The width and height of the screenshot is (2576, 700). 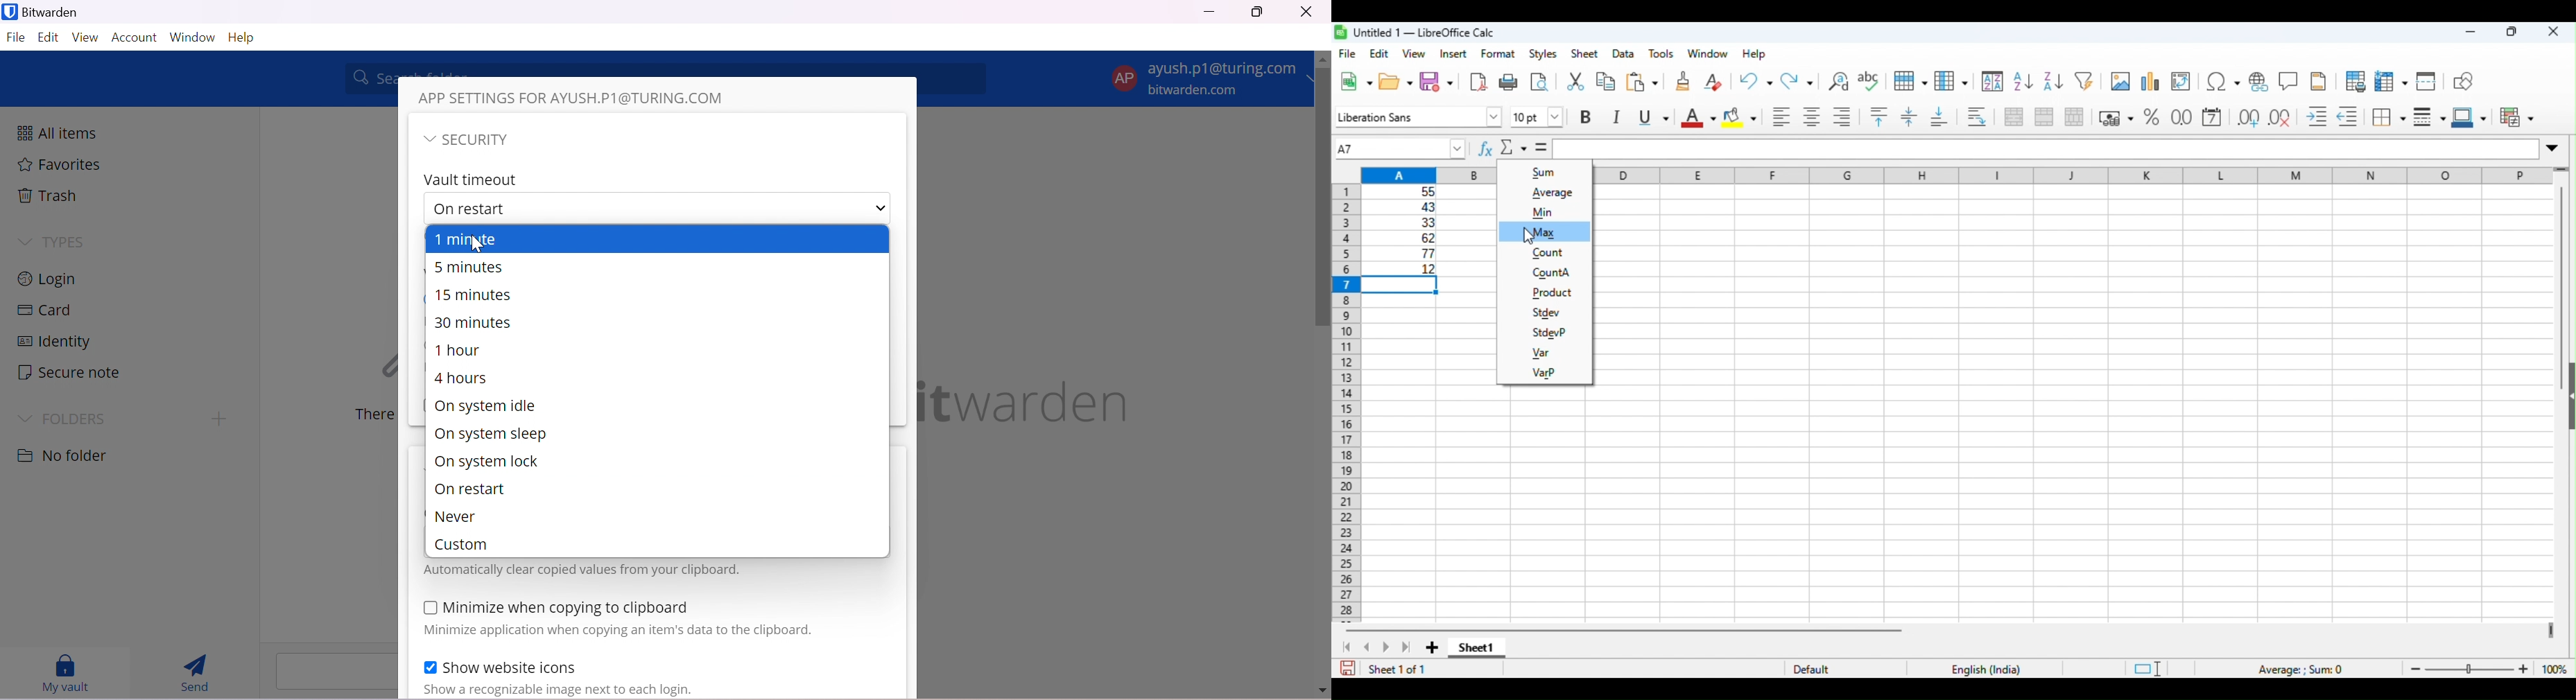 What do you see at coordinates (1207, 77) in the screenshot?
I see `account options` at bounding box center [1207, 77].